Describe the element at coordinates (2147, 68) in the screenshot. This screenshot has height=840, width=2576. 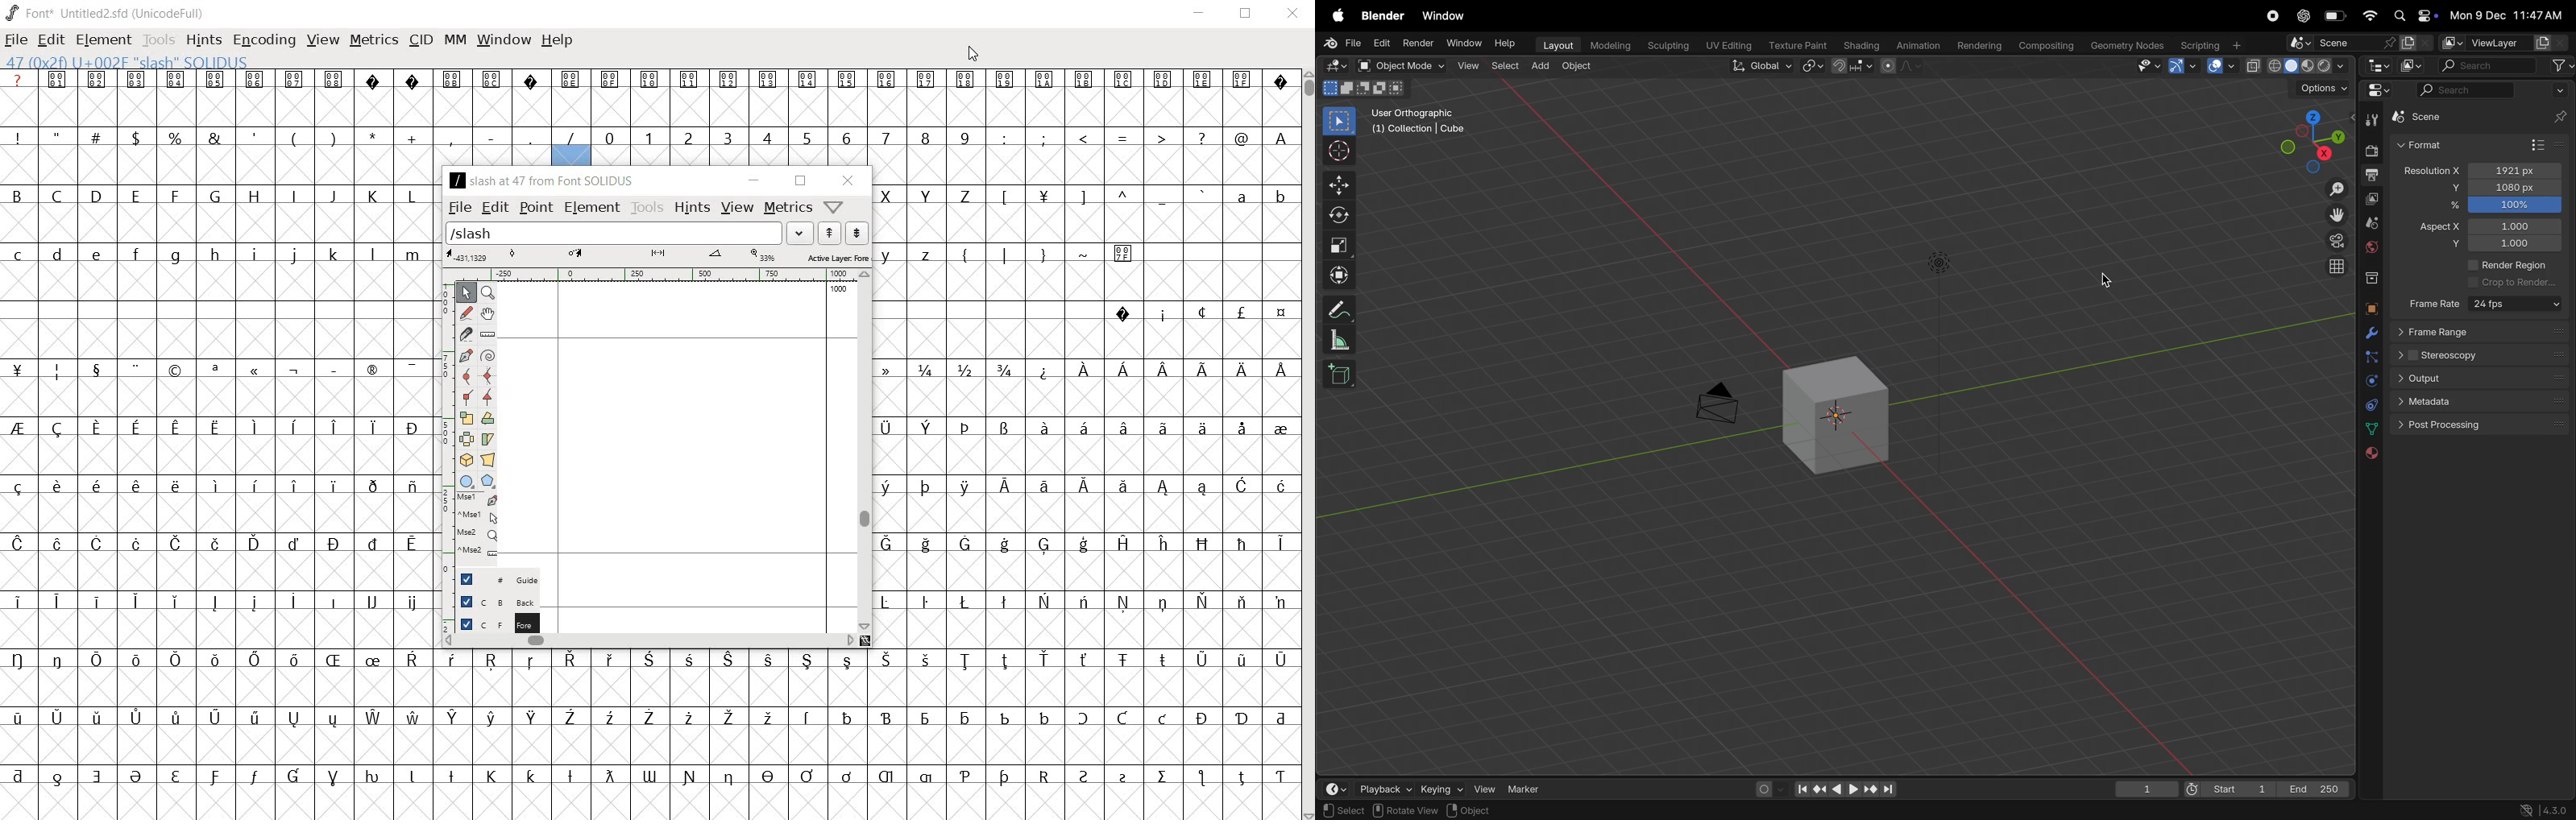
I see `visibility` at that location.